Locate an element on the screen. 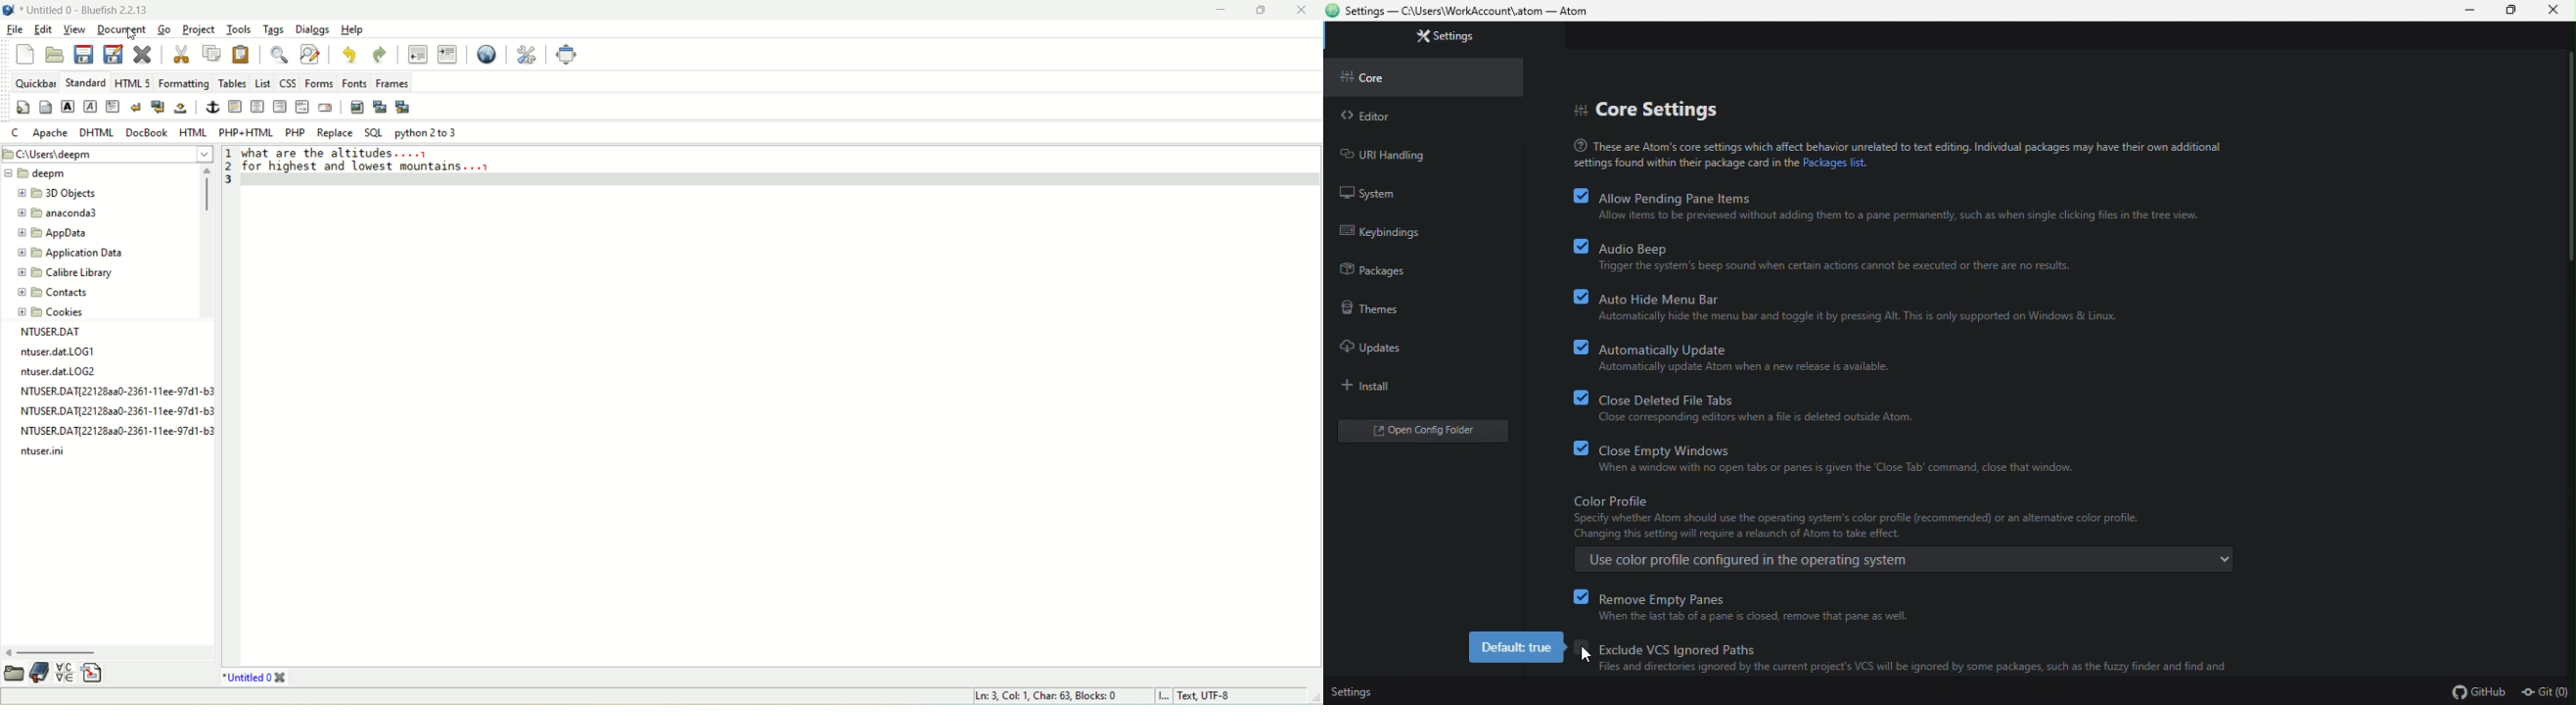 The image size is (2576, 728). tools is located at coordinates (238, 30).